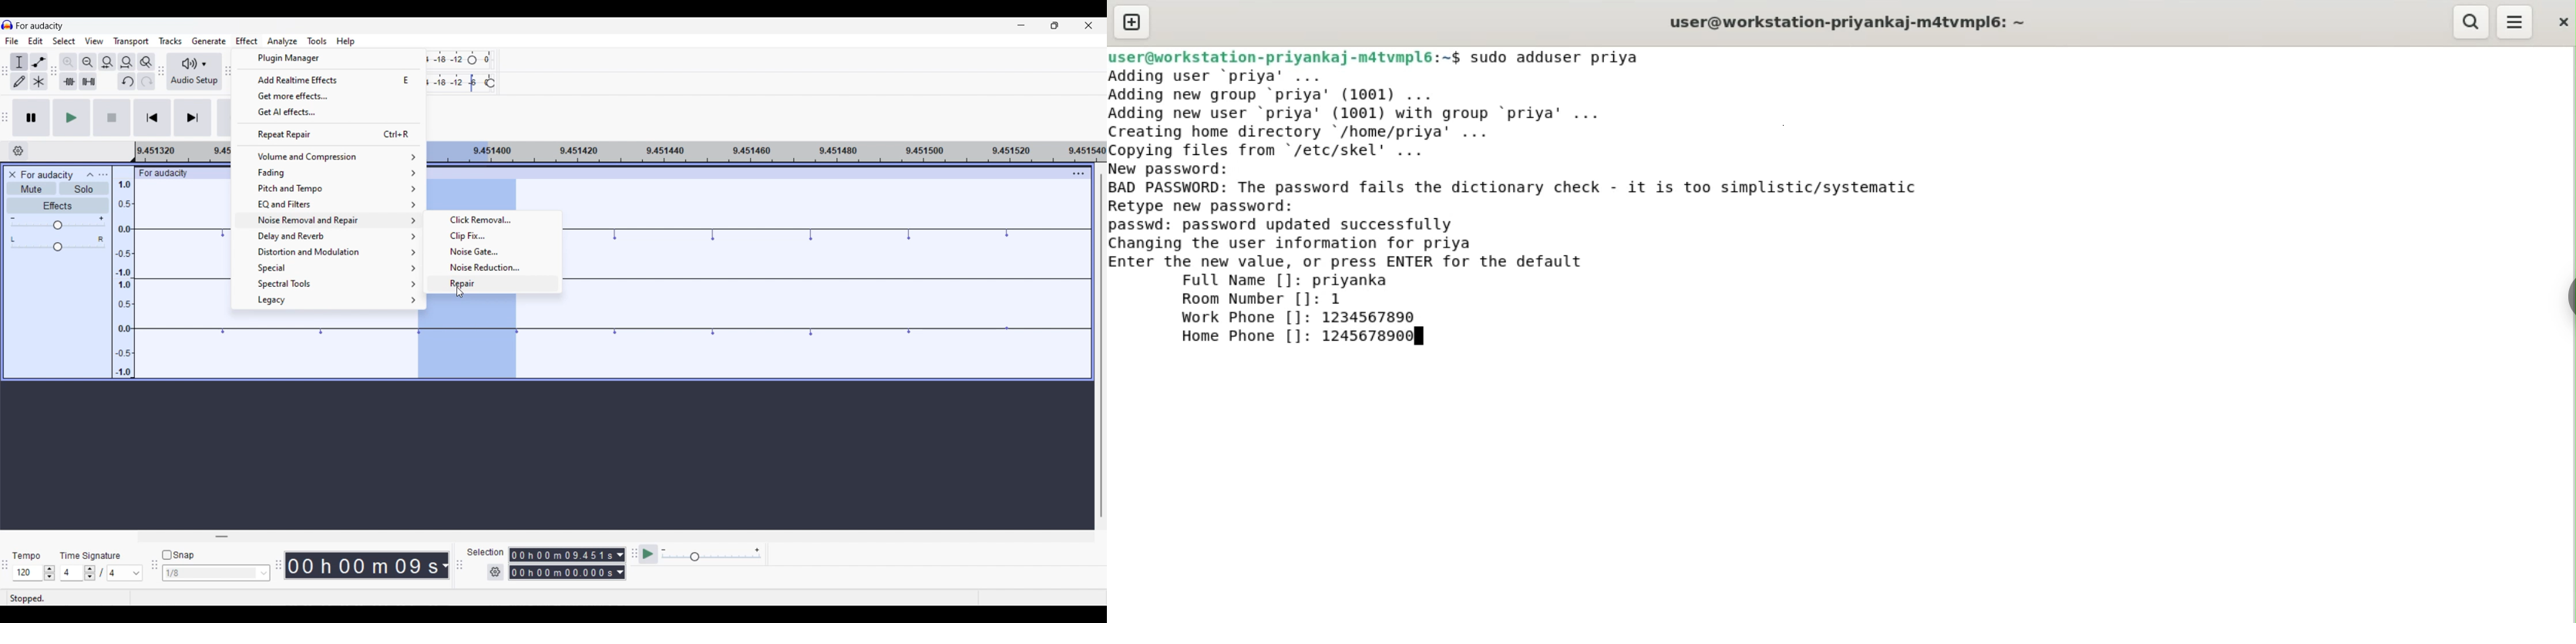  I want to click on Click removal, so click(493, 219).